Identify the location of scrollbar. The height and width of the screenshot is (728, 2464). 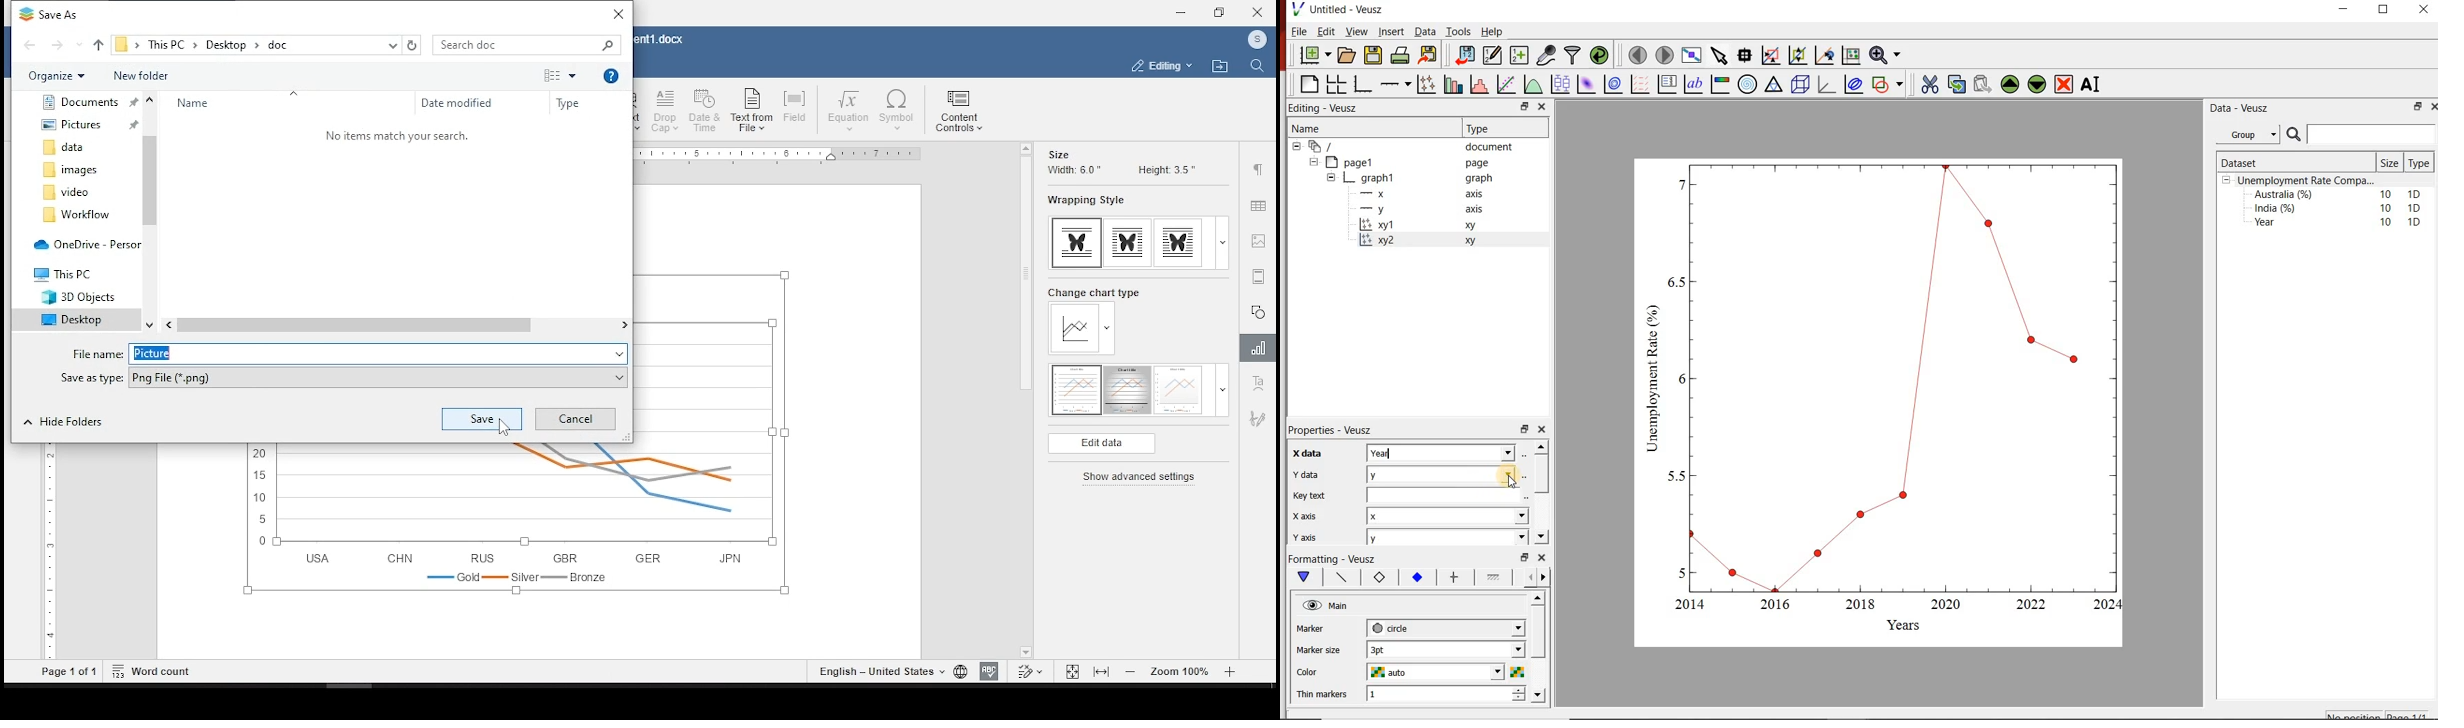
(48, 551).